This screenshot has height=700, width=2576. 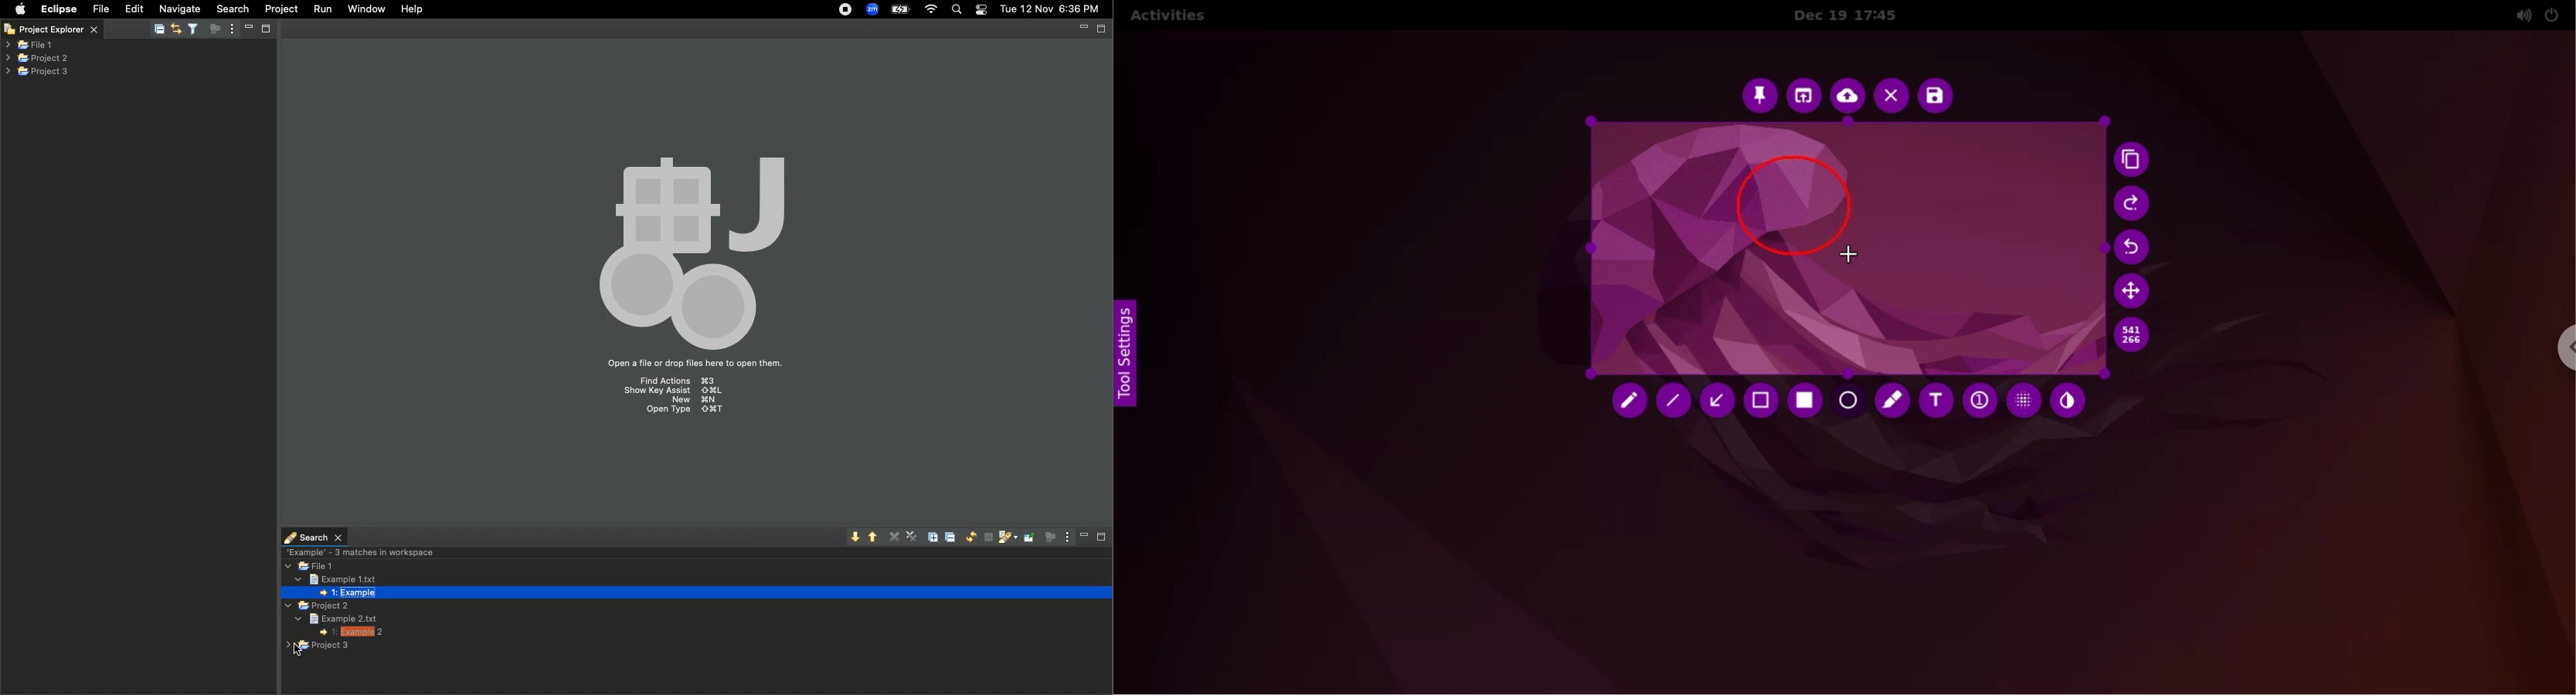 What do you see at coordinates (1720, 401) in the screenshot?
I see `arrow tool` at bounding box center [1720, 401].